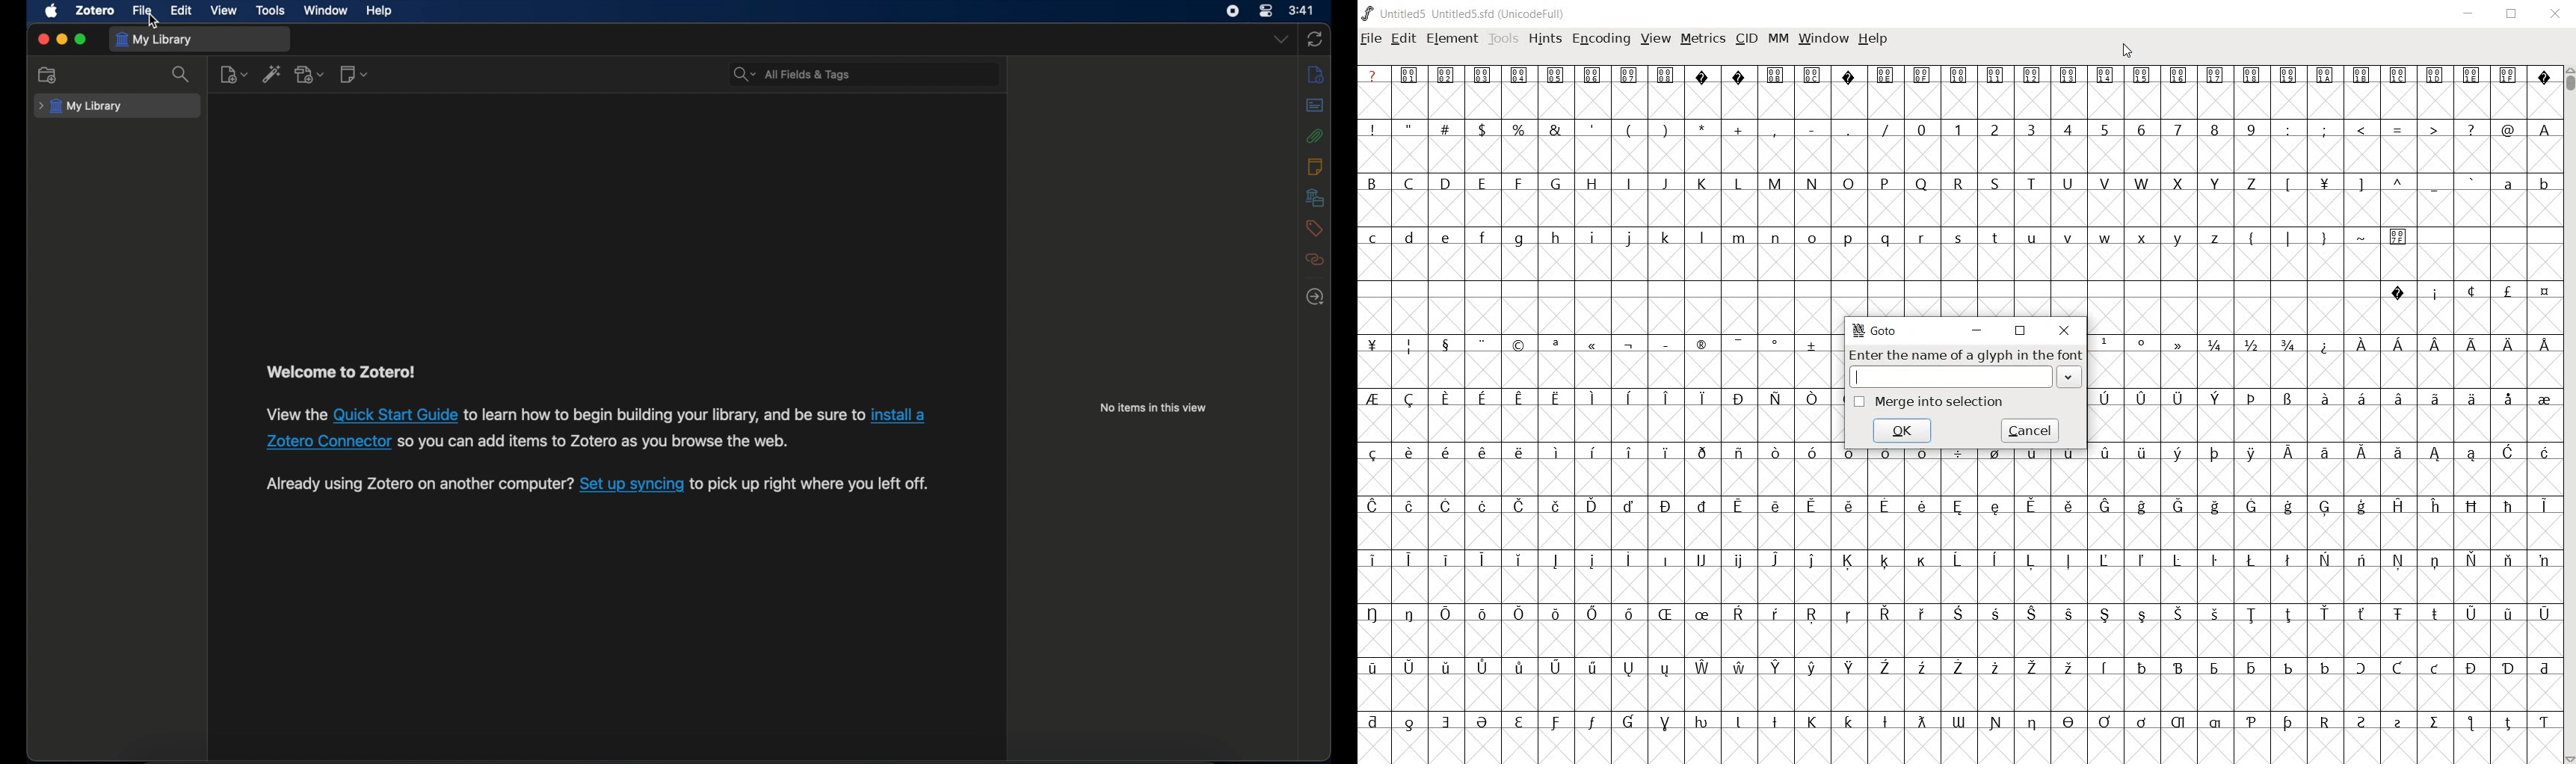  What do you see at coordinates (2435, 507) in the screenshot?
I see `Symbol` at bounding box center [2435, 507].